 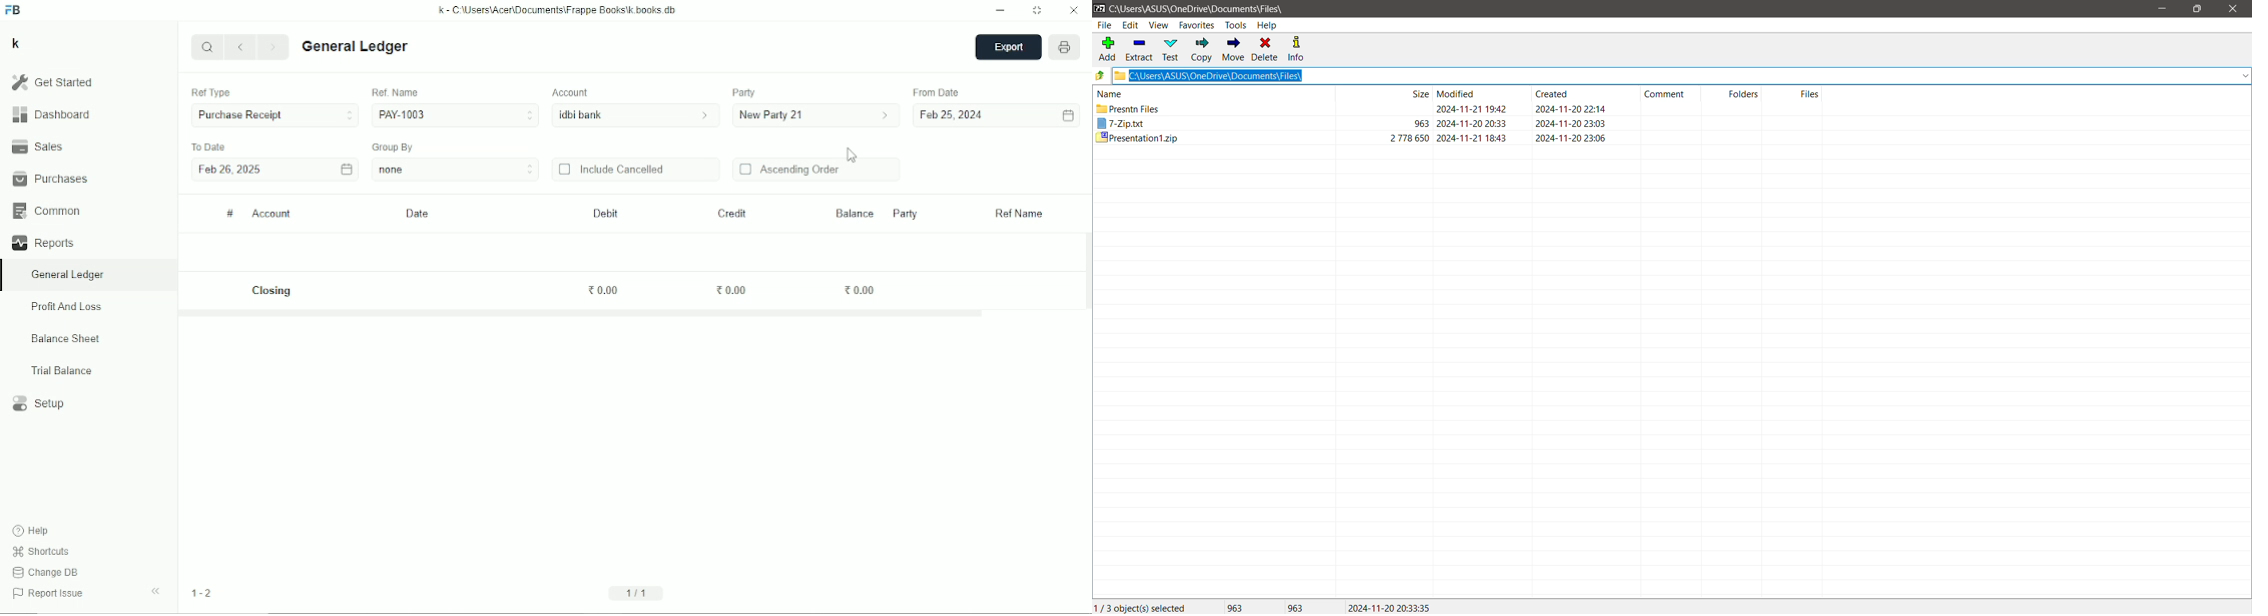 What do you see at coordinates (637, 116) in the screenshot?
I see `idbi bank` at bounding box center [637, 116].